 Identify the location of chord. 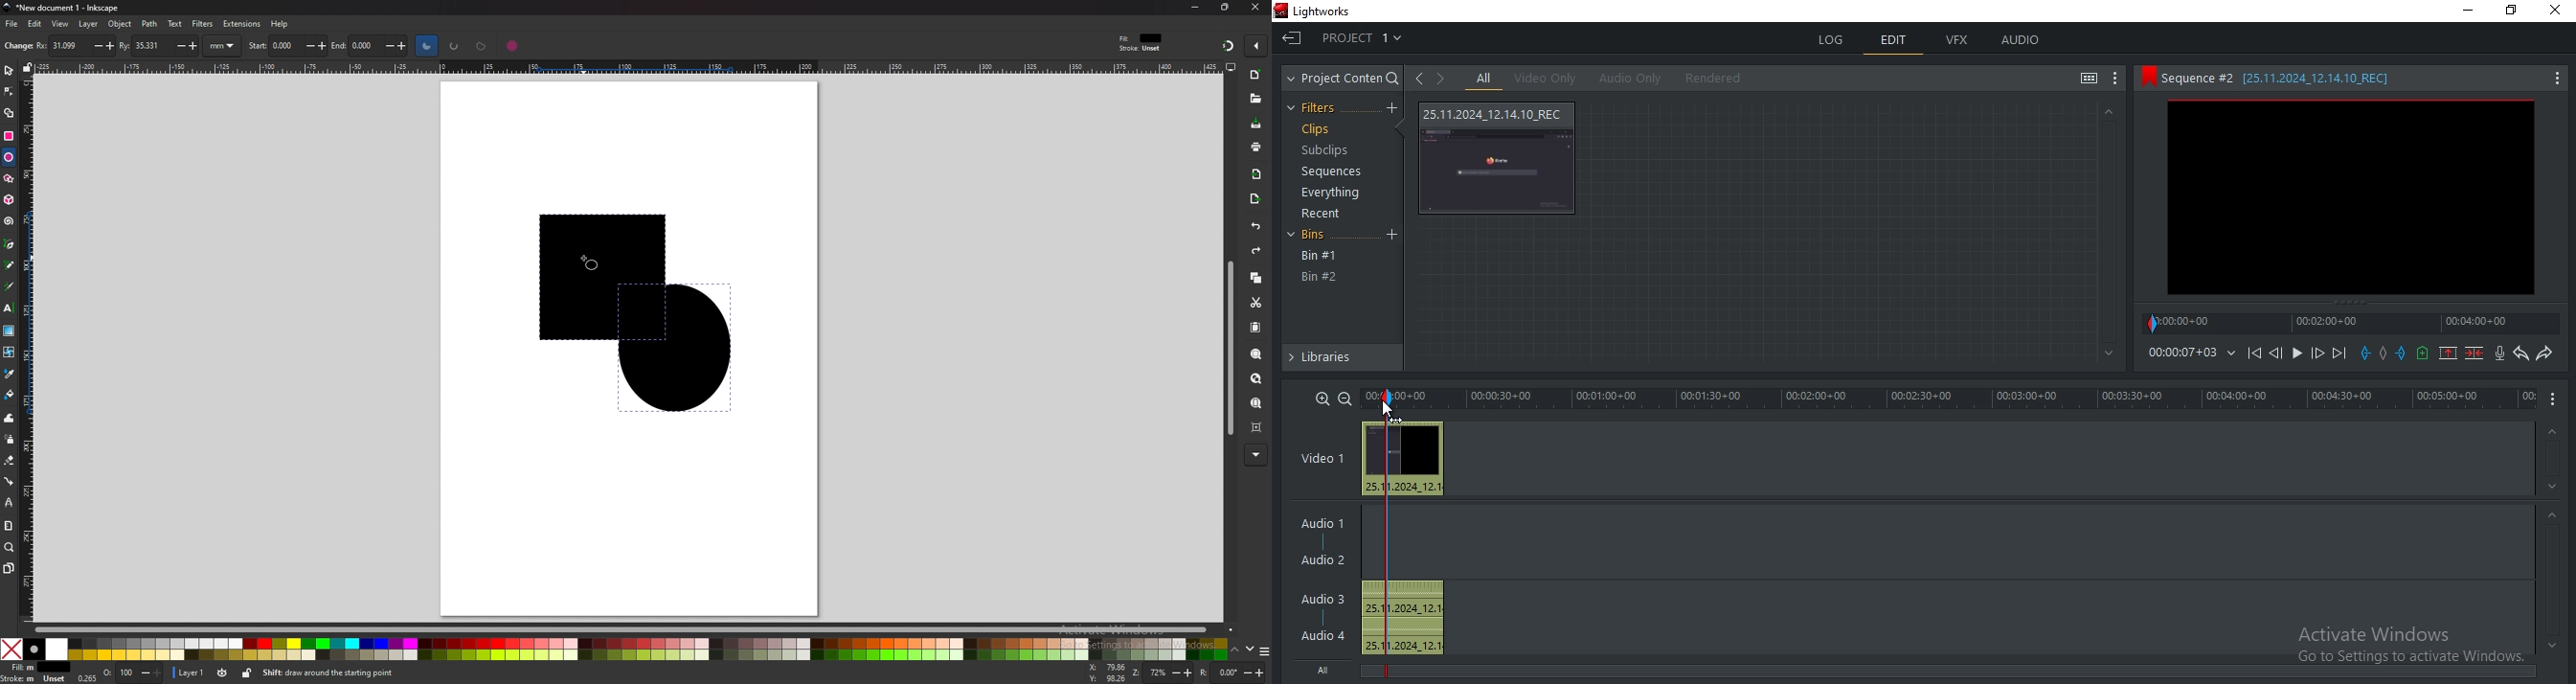
(482, 46).